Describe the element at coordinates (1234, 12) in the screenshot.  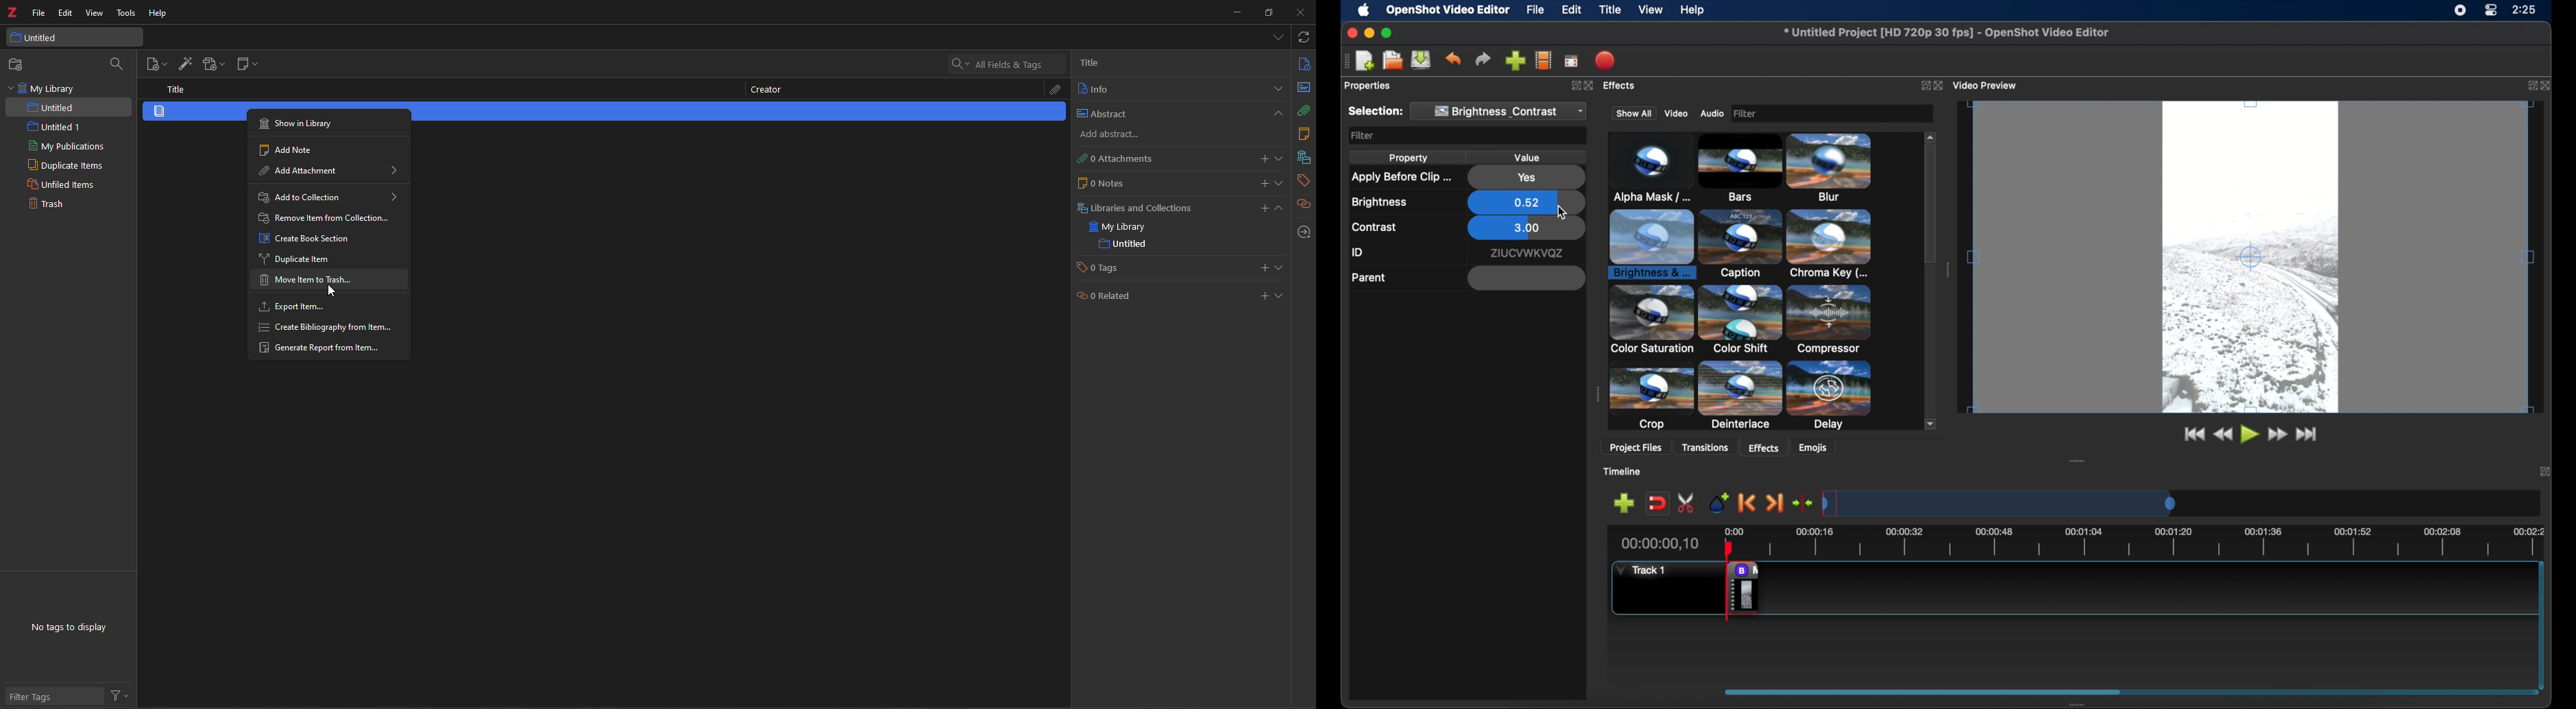
I see `minimize` at that location.